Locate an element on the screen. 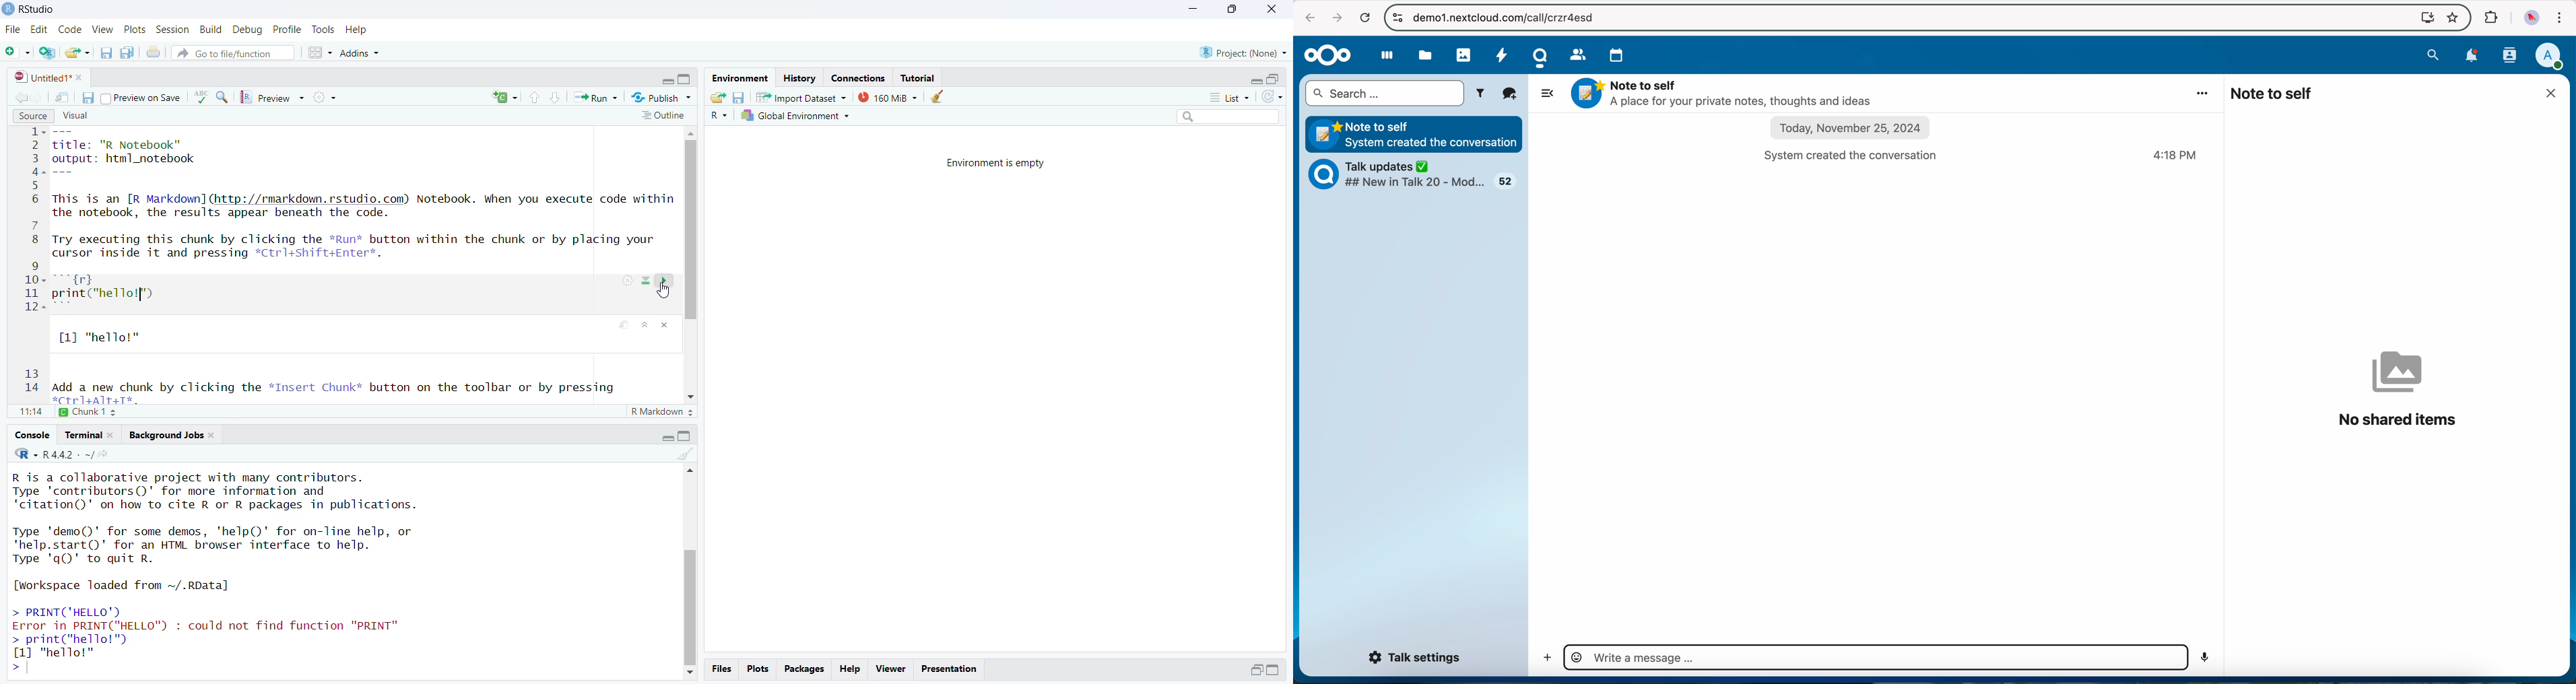 The height and width of the screenshot is (700, 2576). Addins is located at coordinates (360, 55).